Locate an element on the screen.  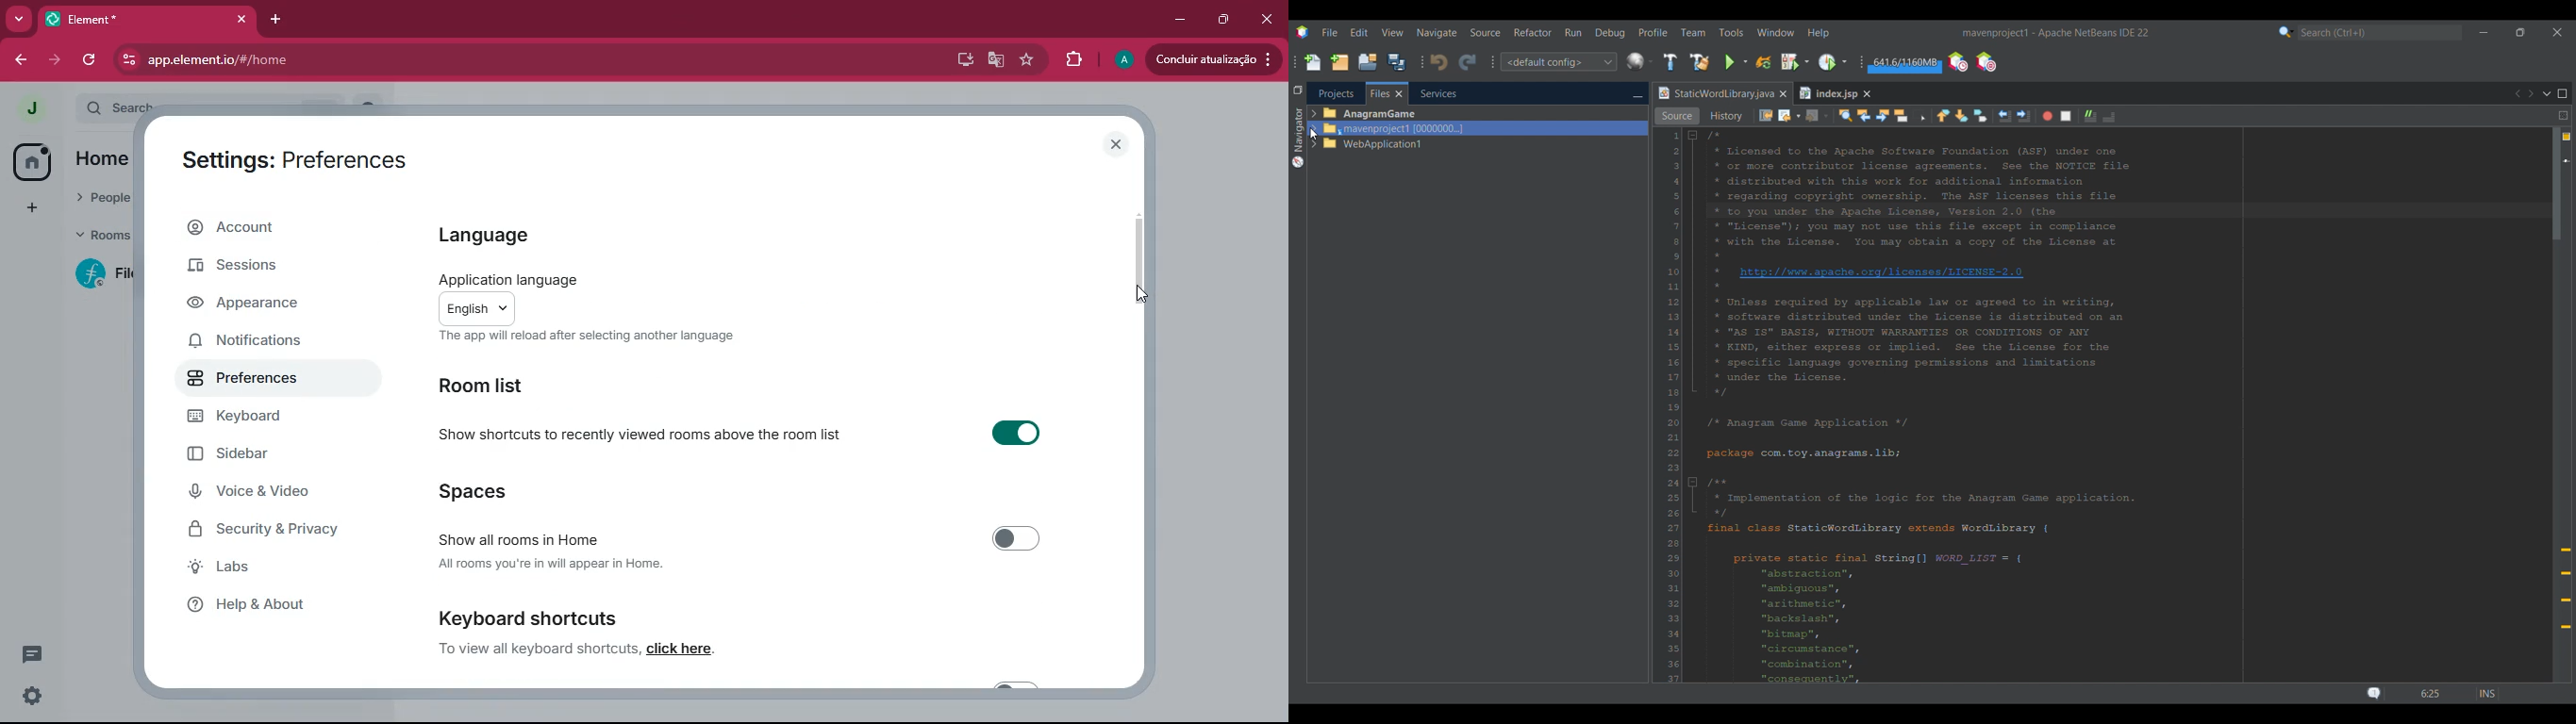
Code in current tab is located at coordinates (2106, 406).